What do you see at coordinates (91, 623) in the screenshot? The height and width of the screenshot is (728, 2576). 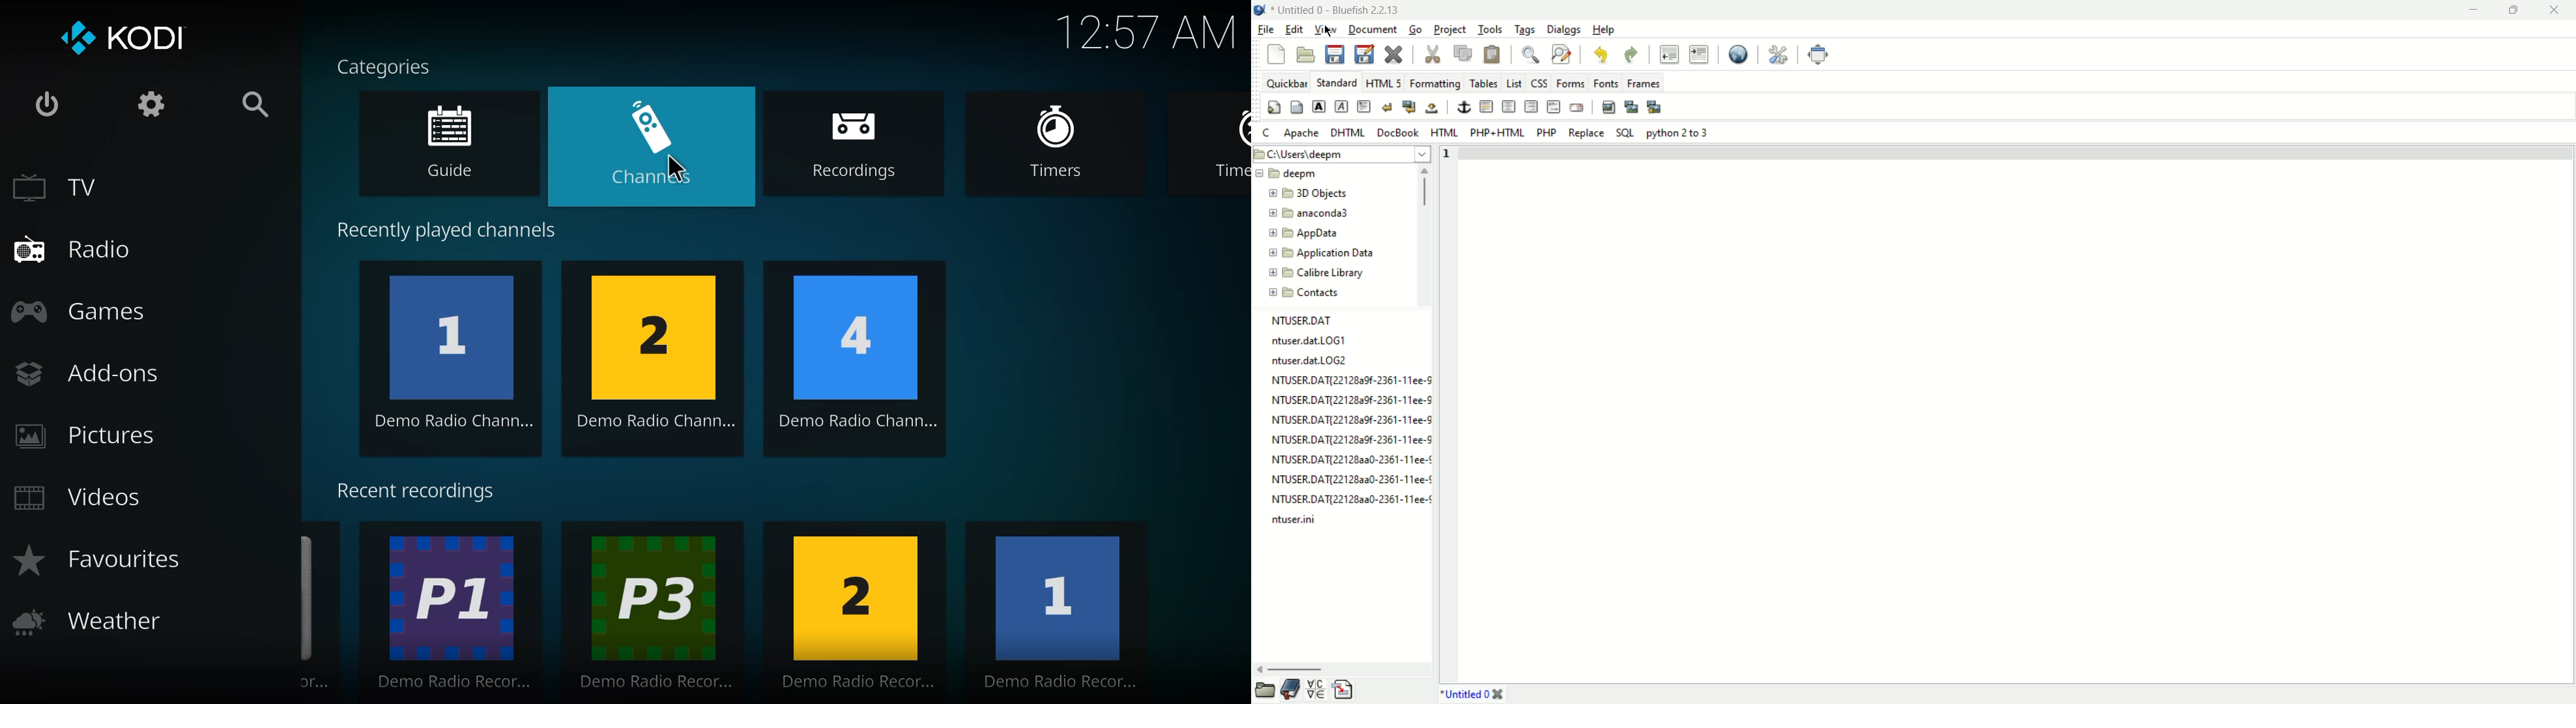 I see `weather` at bounding box center [91, 623].